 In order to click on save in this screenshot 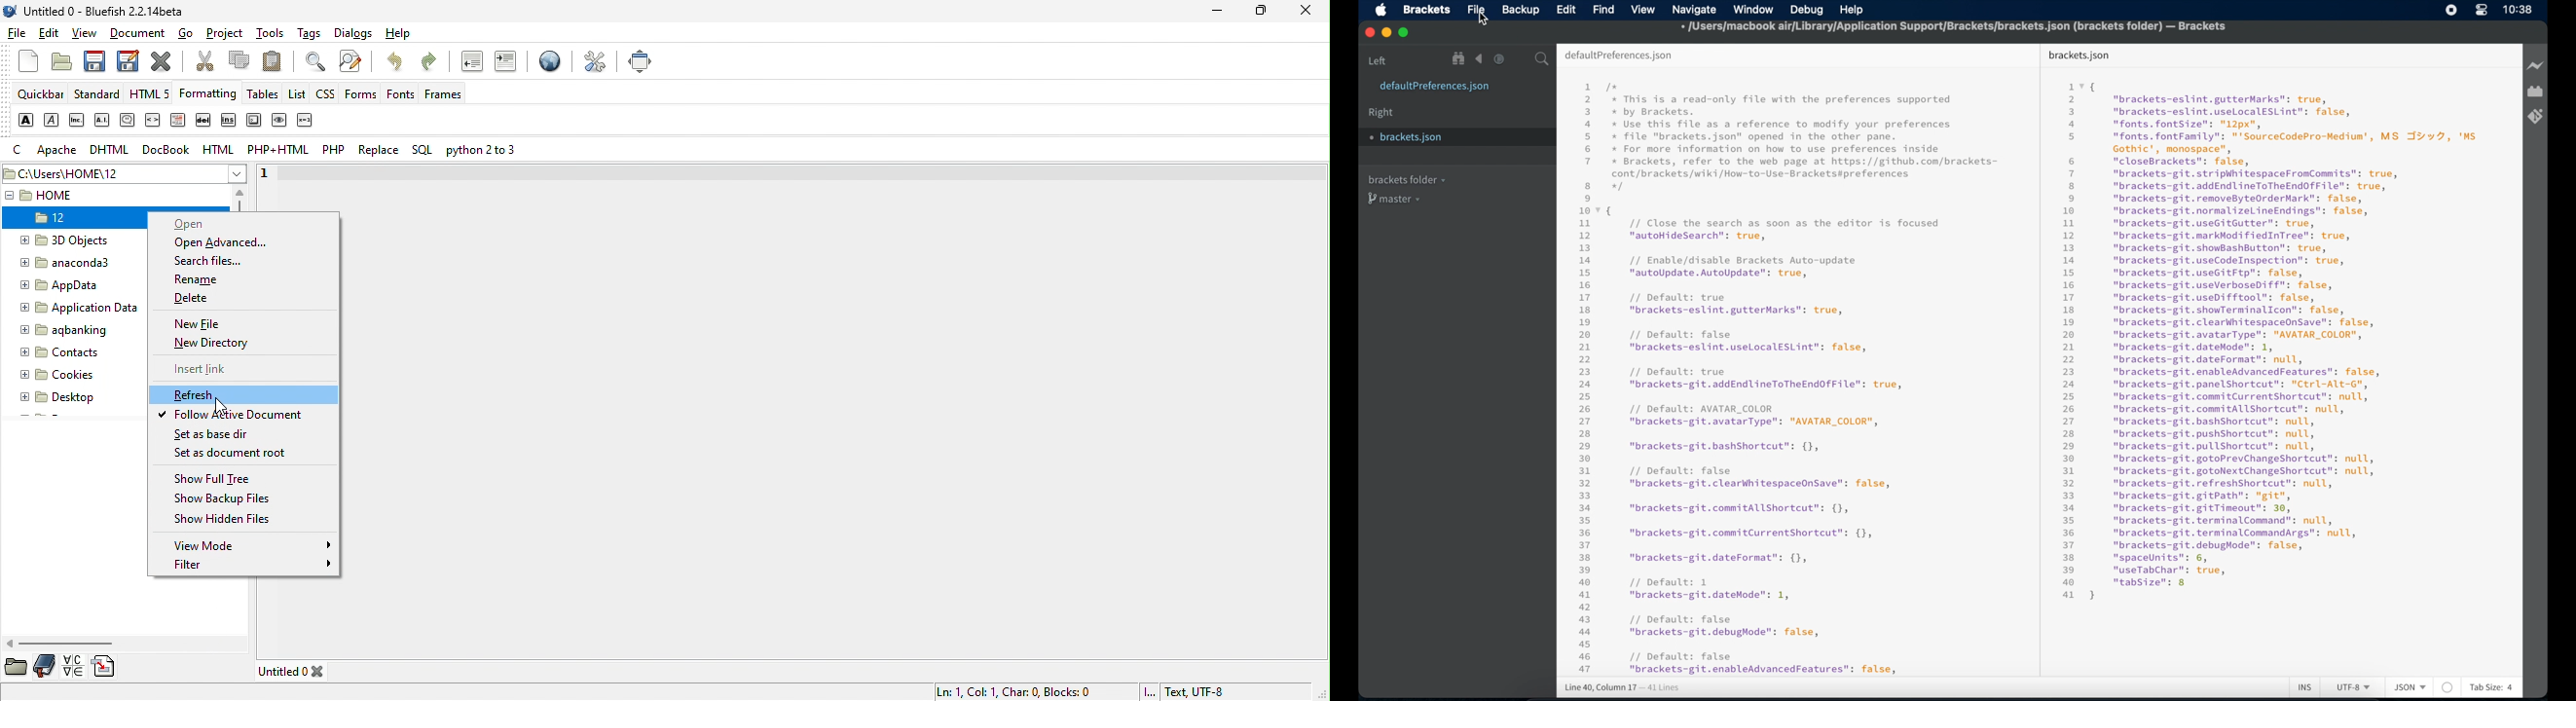, I will do `click(95, 64)`.